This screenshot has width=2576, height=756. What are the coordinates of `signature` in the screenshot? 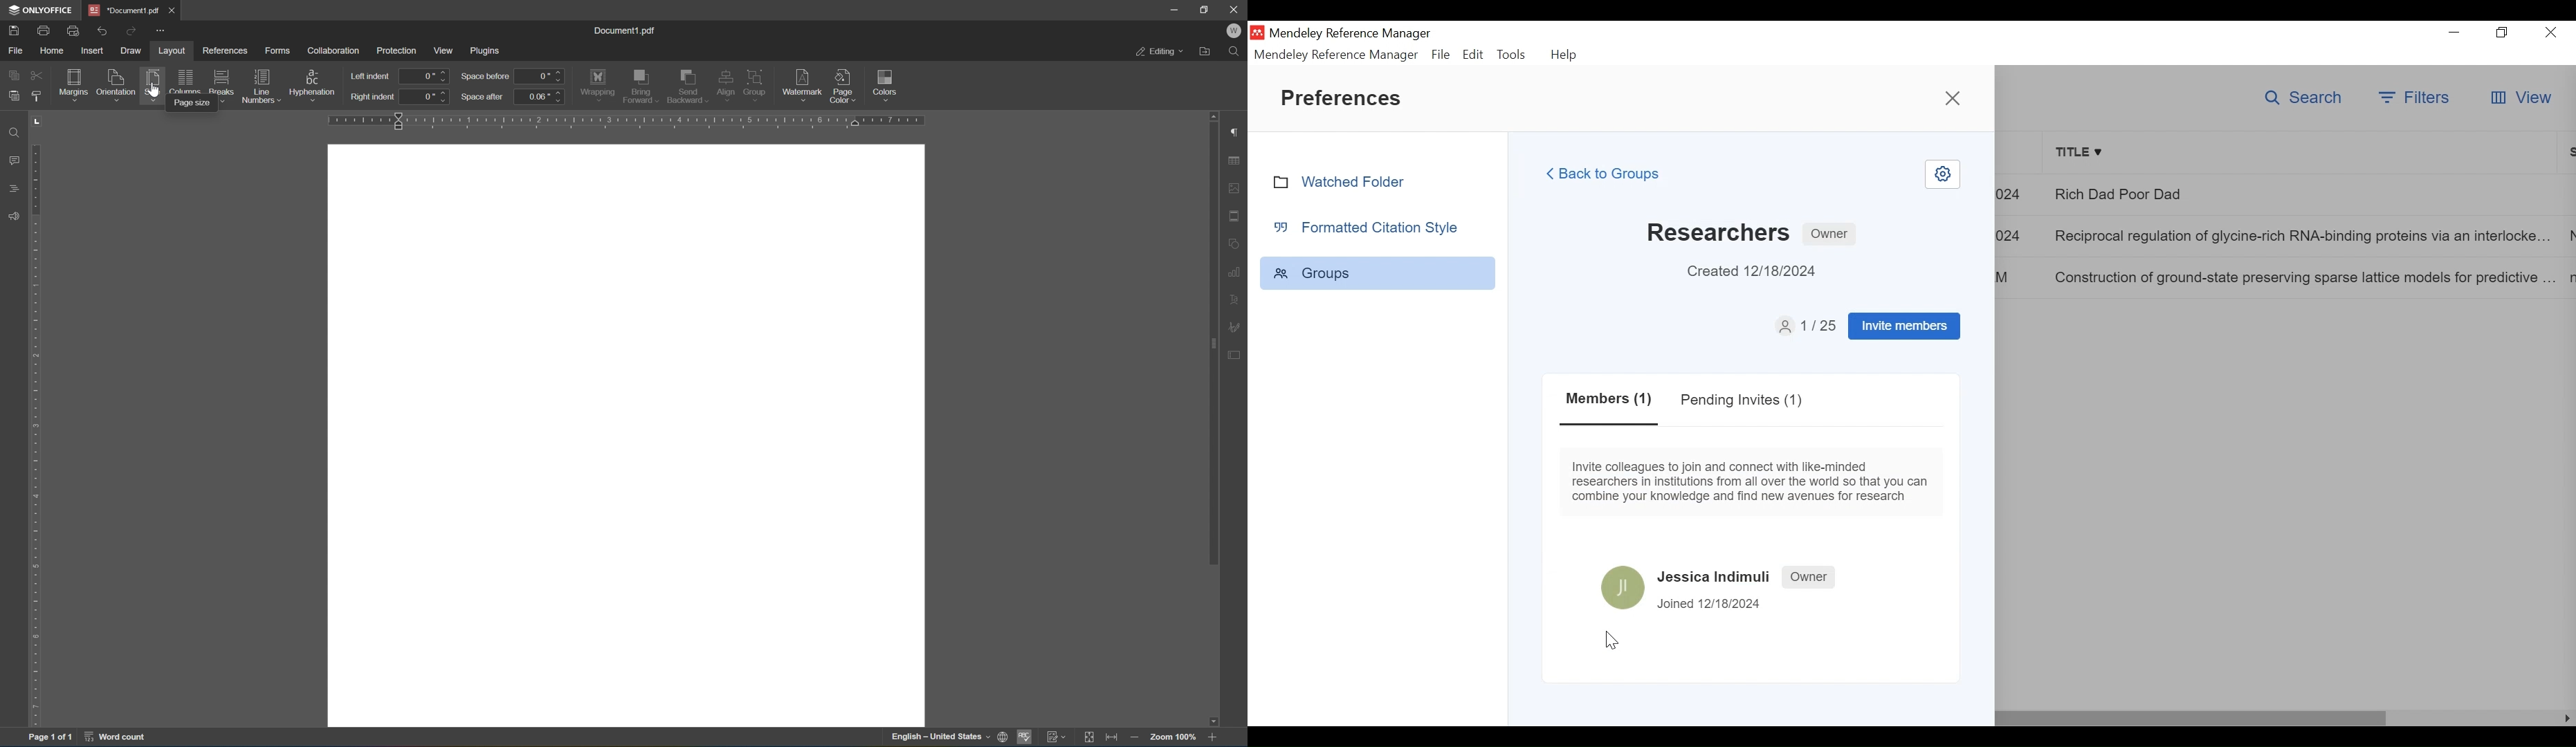 It's located at (1237, 326).